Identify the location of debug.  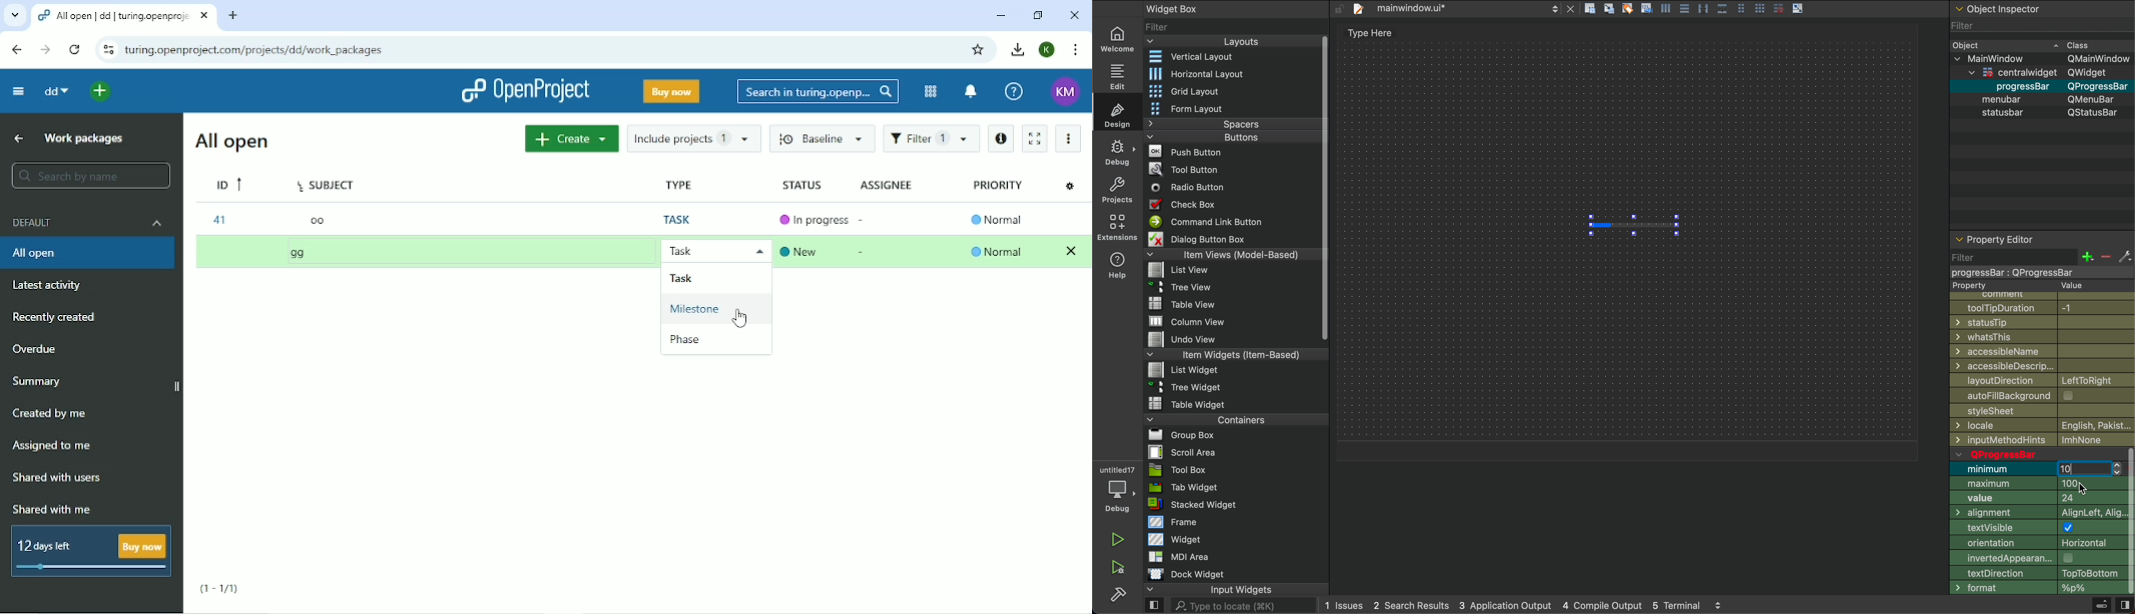
(1118, 153).